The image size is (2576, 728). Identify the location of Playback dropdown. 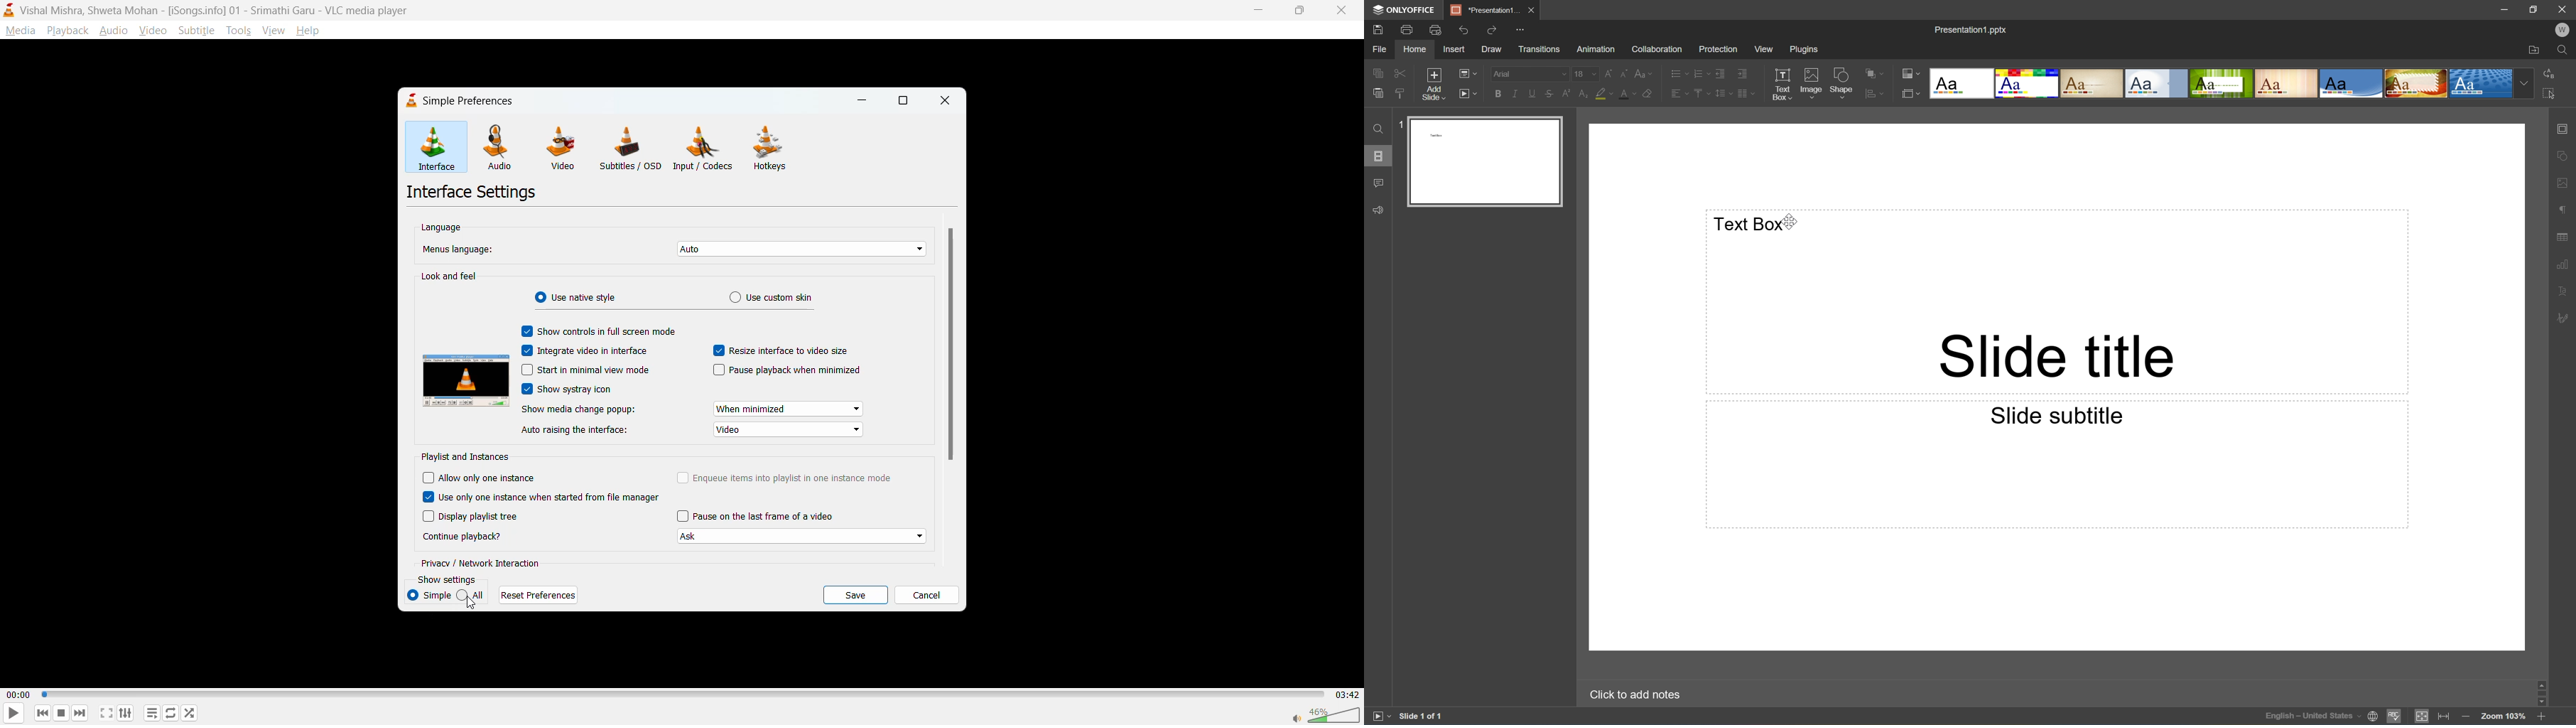
(803, 537).